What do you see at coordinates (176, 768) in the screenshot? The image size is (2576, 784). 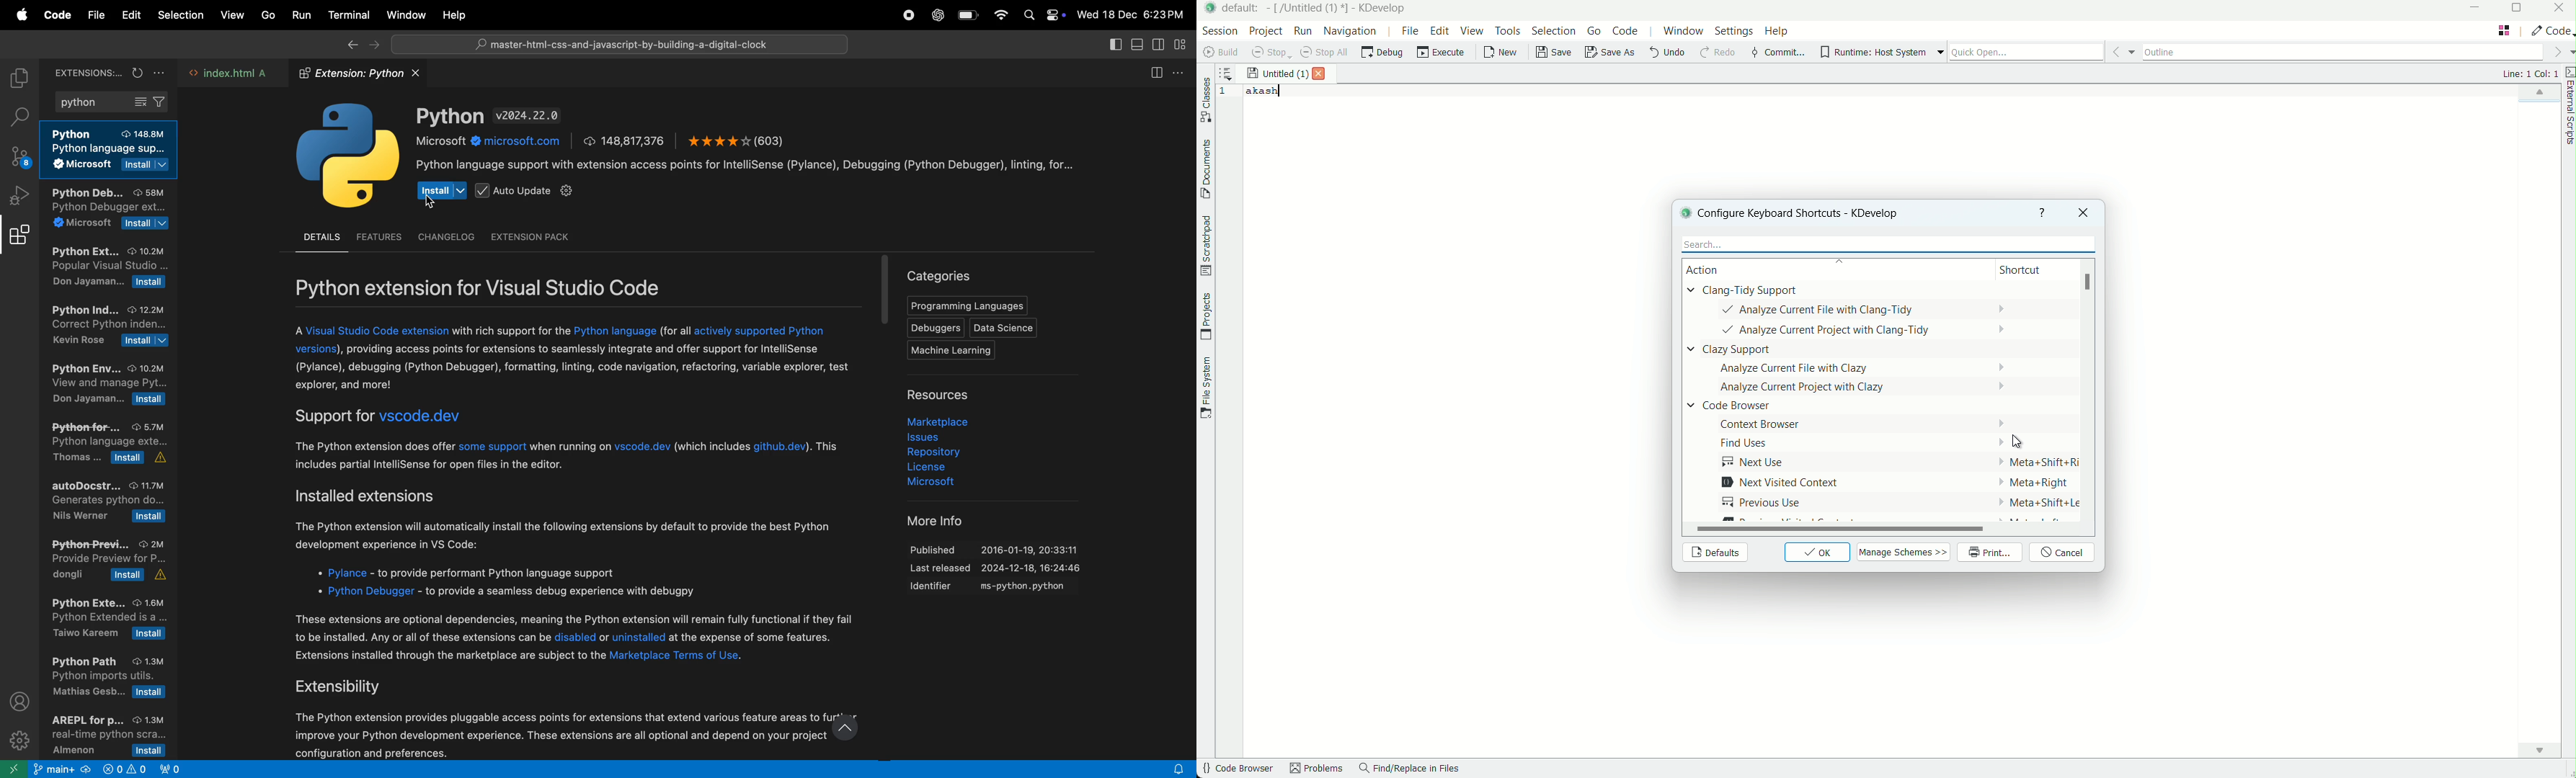 I see `view port ` at bounding box center [176, 768].